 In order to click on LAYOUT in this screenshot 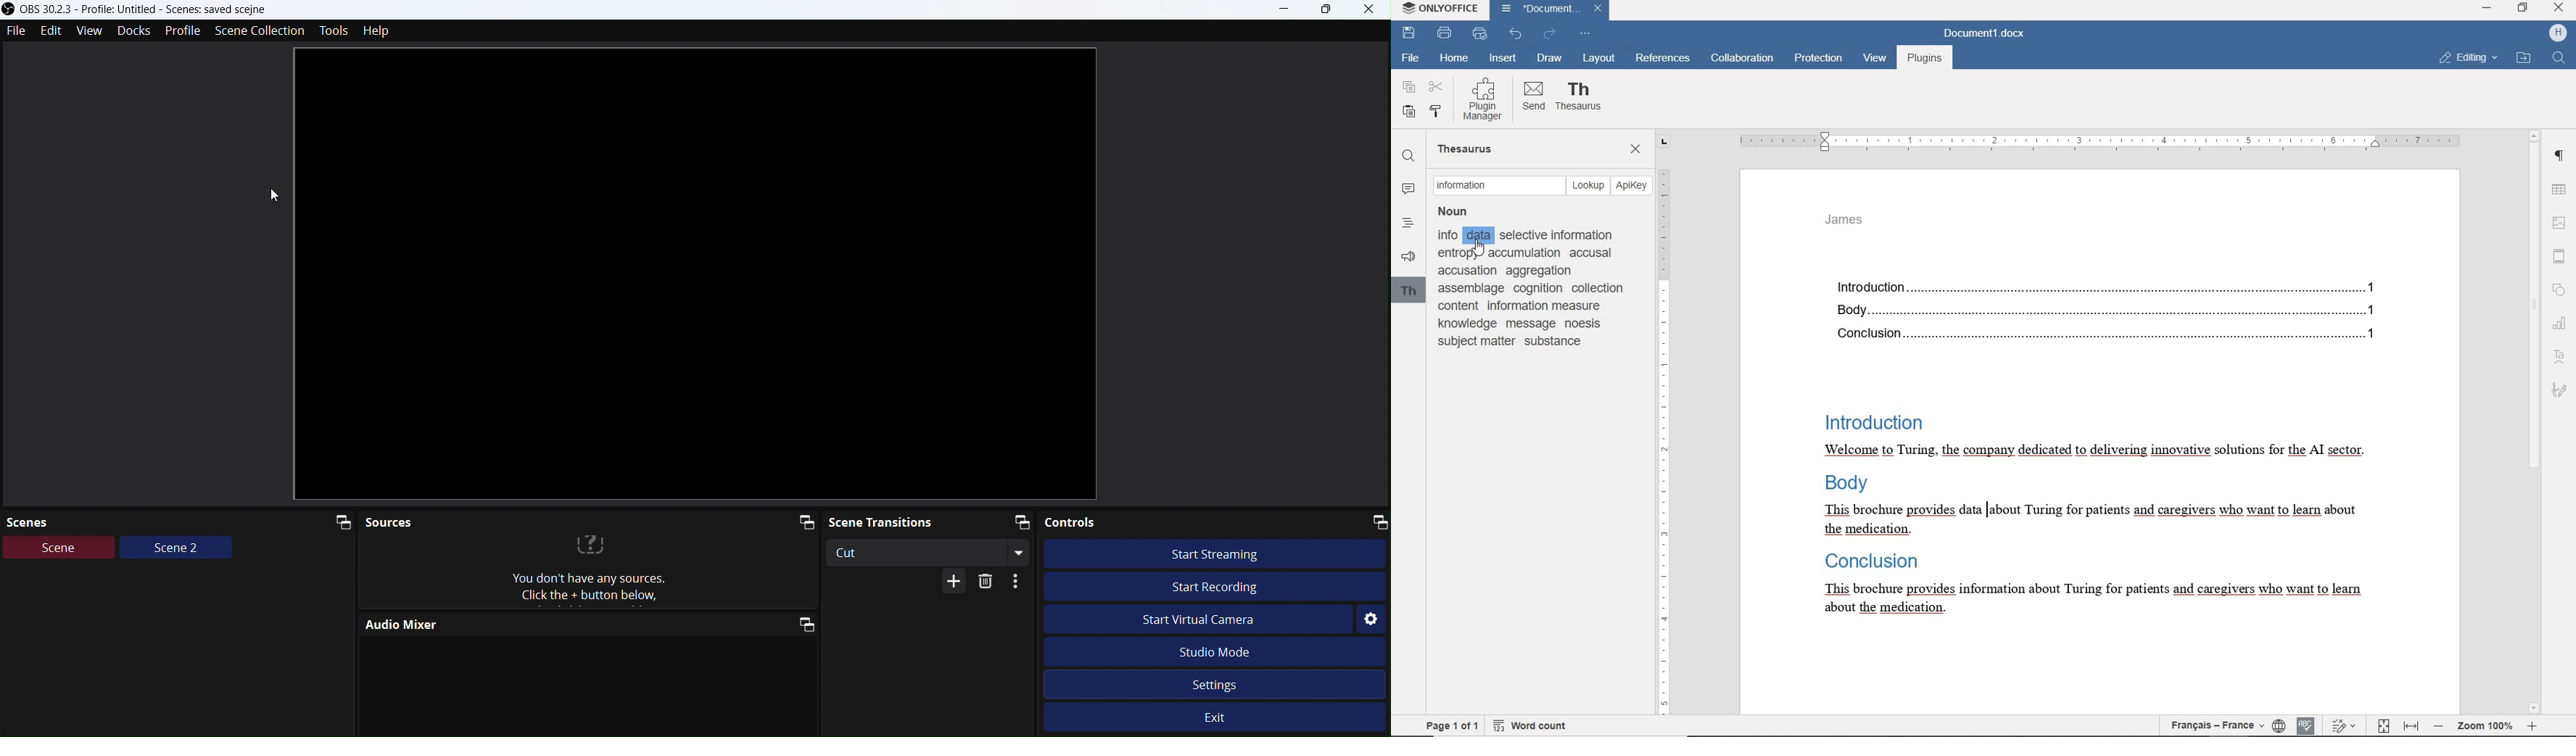, I will do `click(1597, 59)`.